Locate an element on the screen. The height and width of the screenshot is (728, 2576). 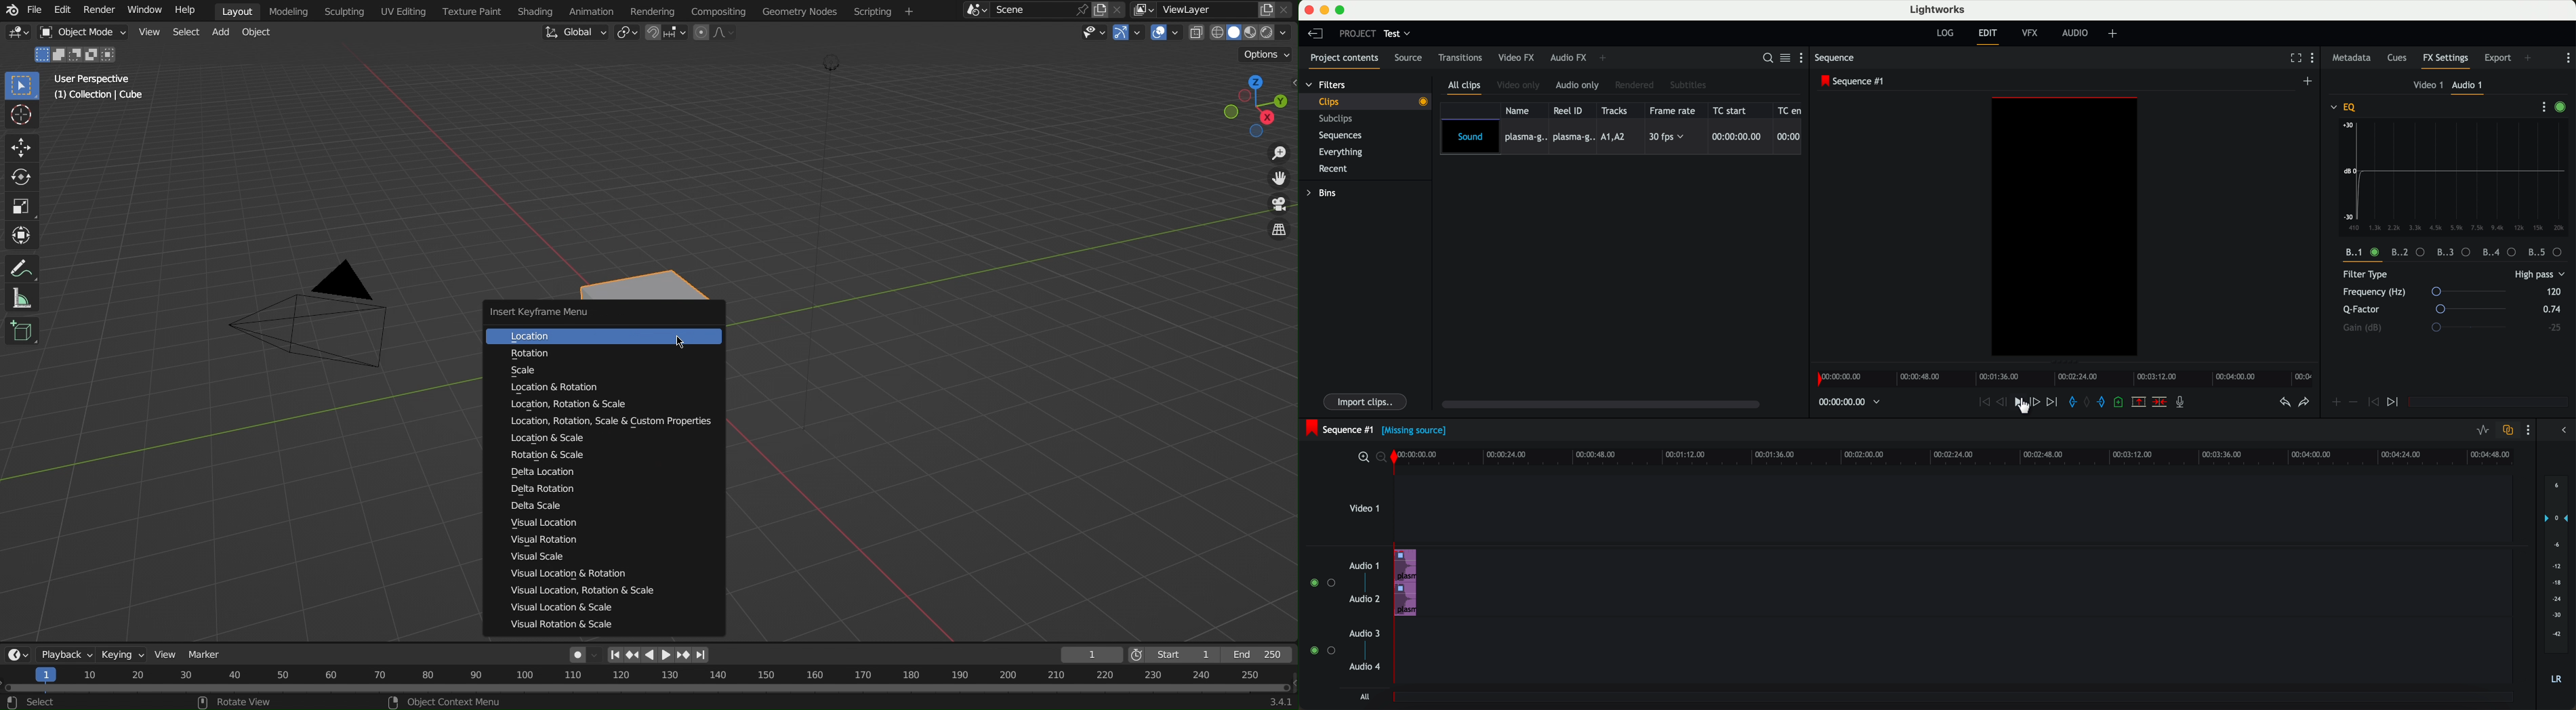
Rotate is located at coordinates (21, 179).